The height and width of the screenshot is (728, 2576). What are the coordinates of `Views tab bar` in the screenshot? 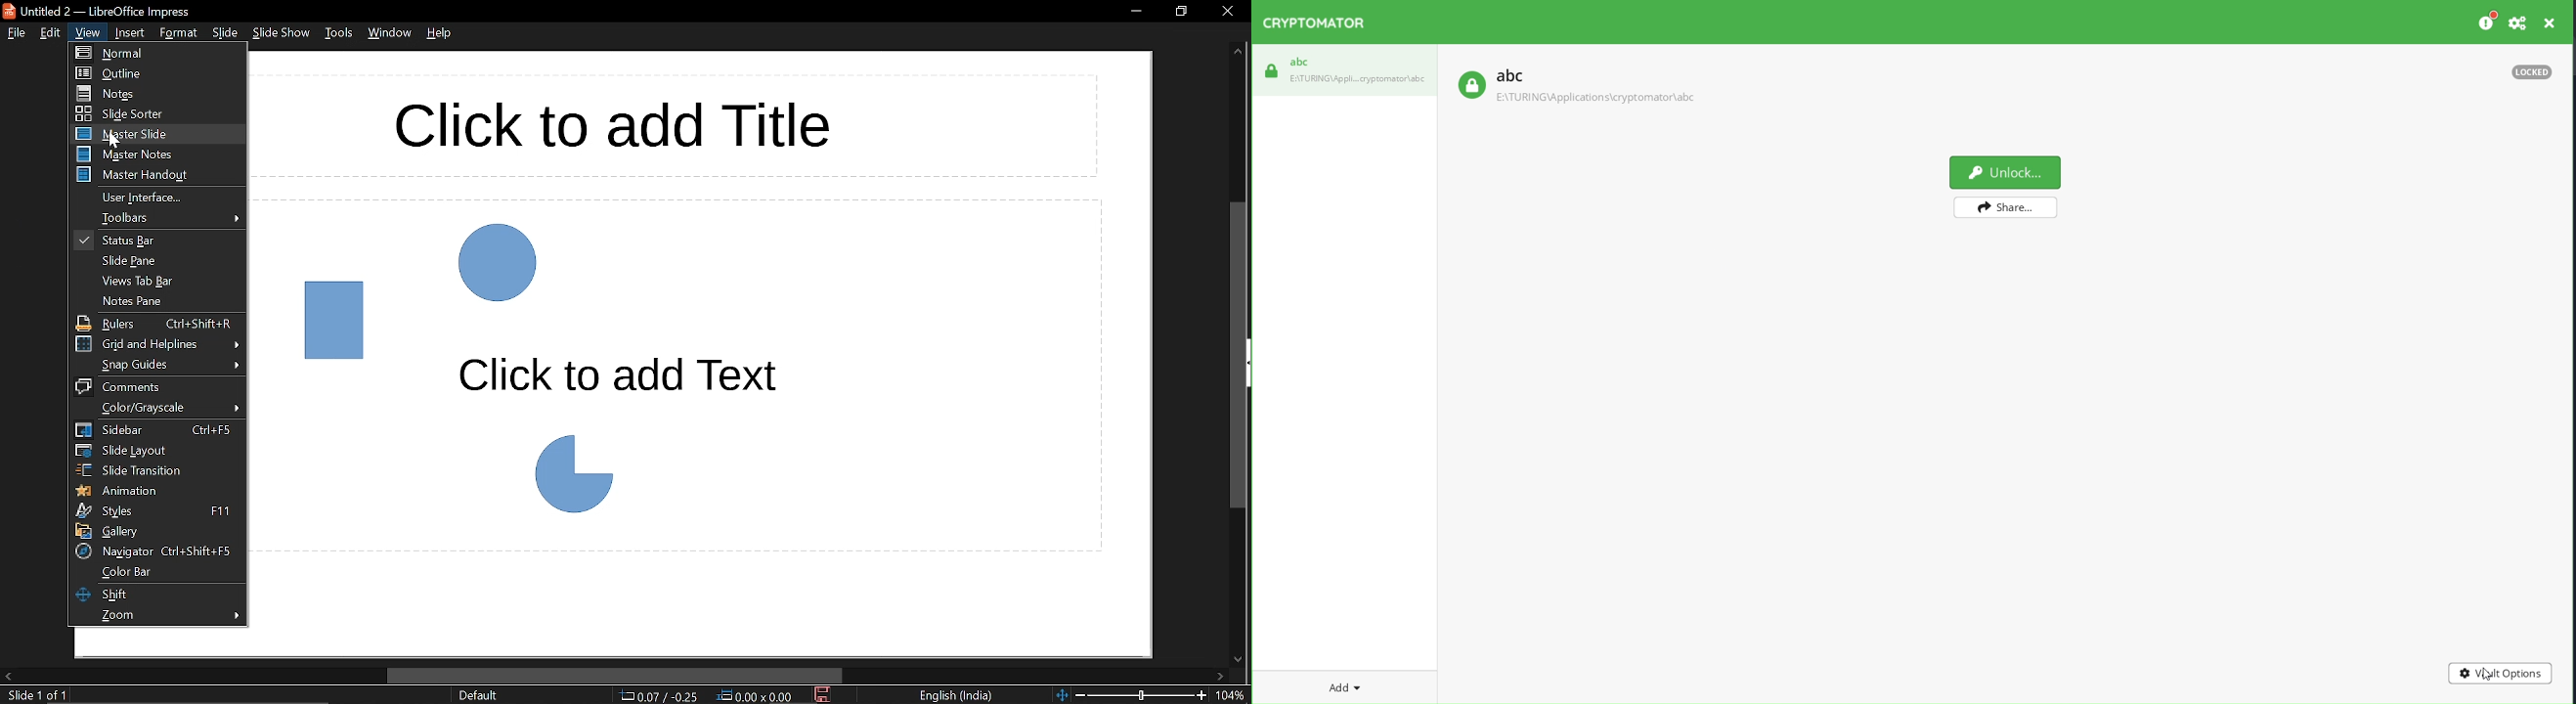 It's located at (157, 282).